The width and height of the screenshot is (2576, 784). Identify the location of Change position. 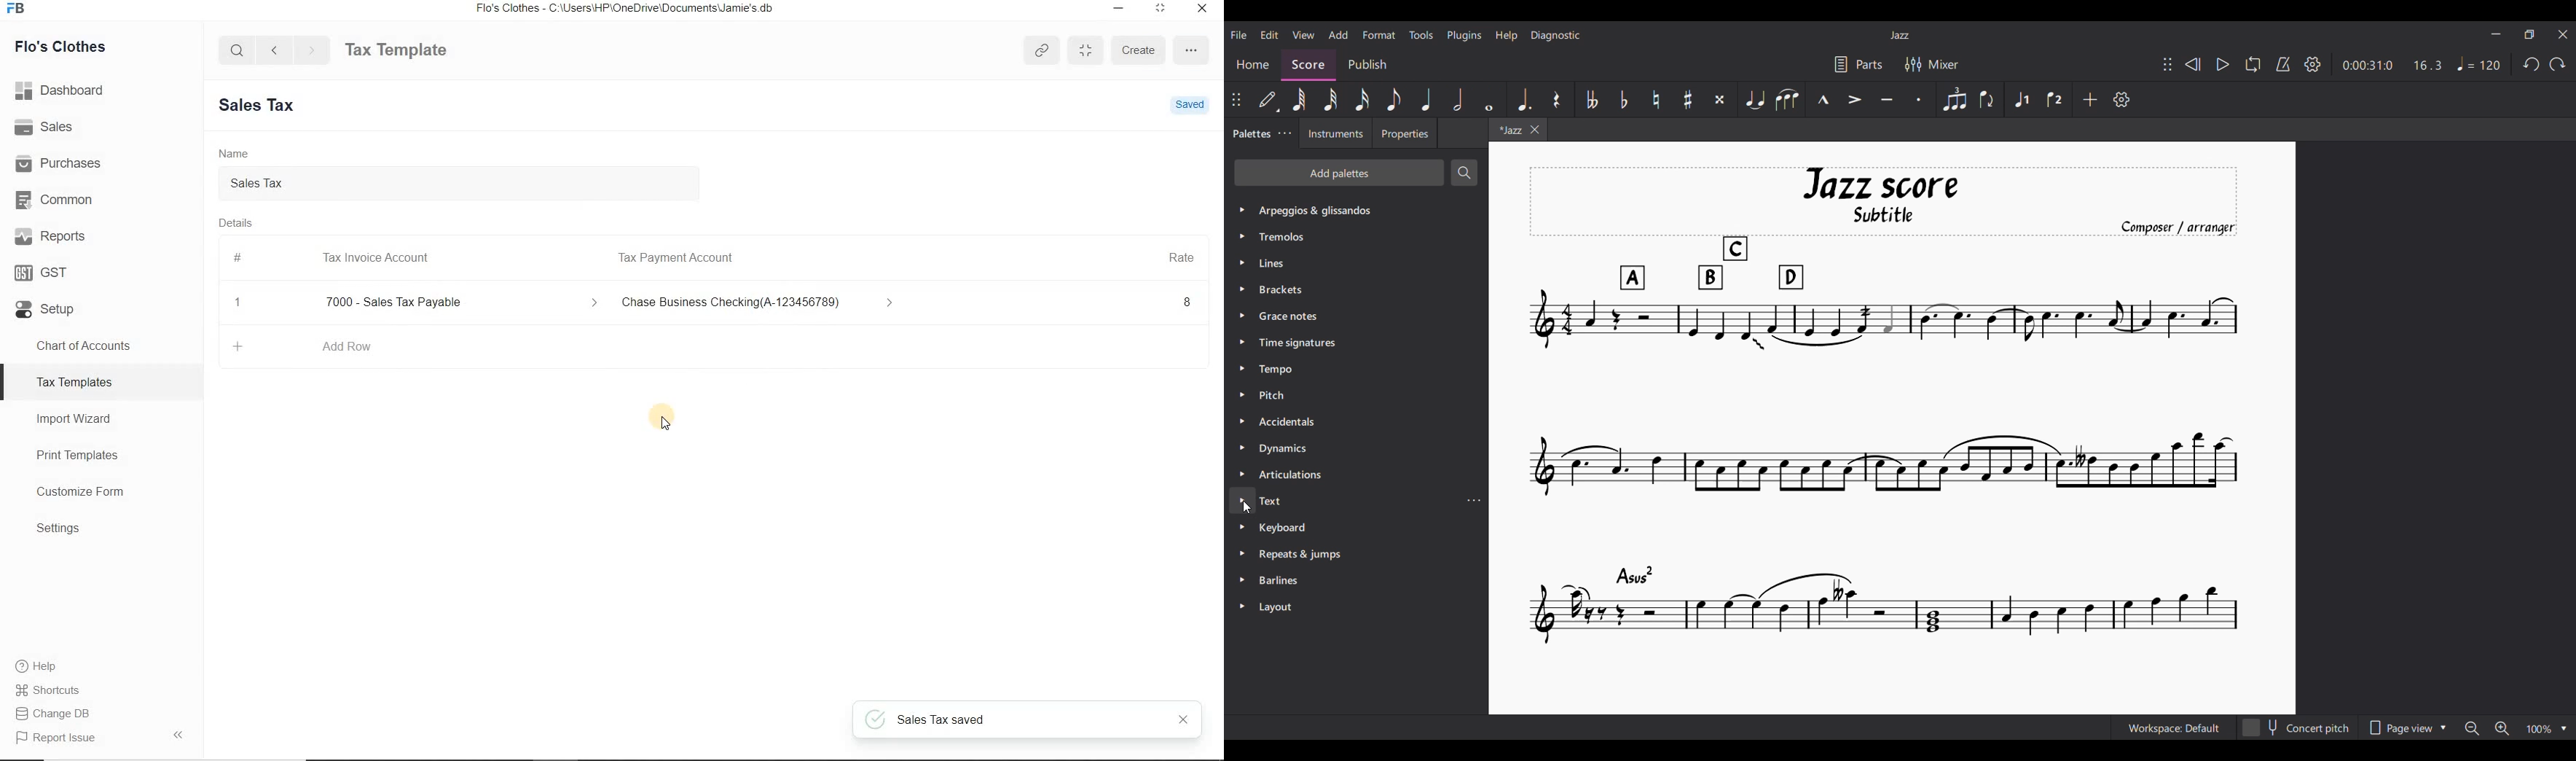
(1236, 99).